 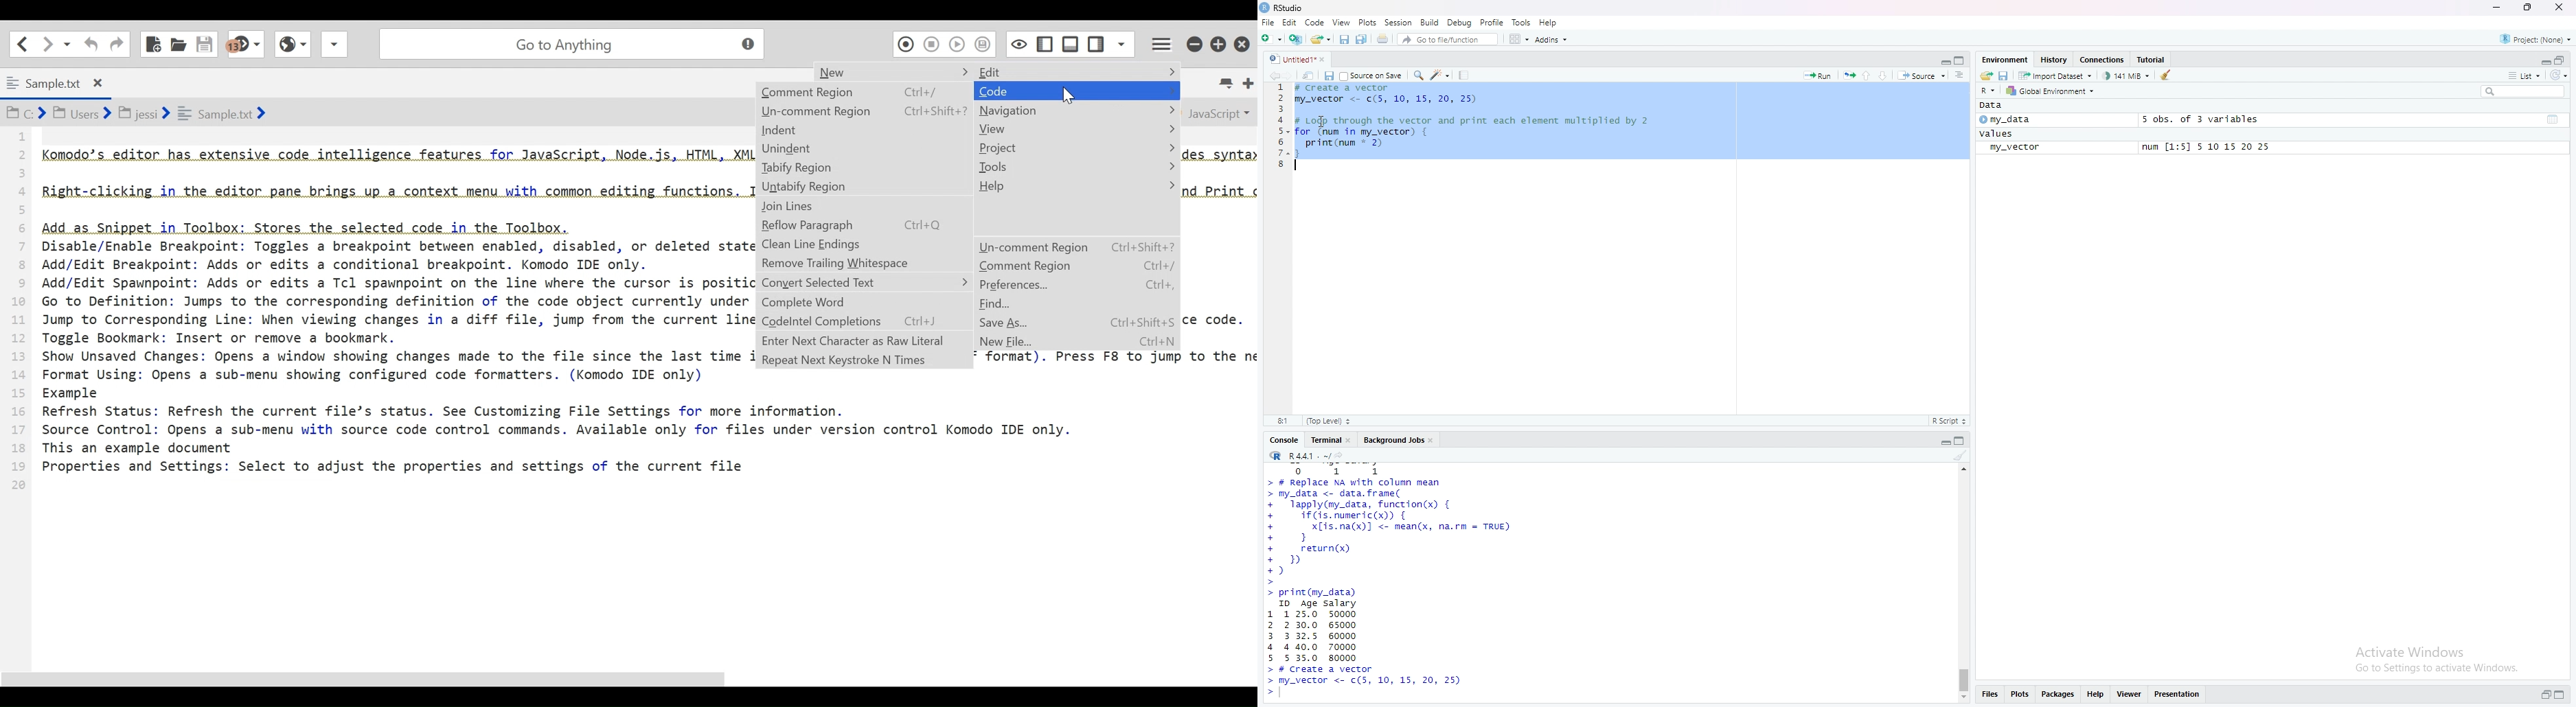 I want to click on Untabify Region, so click(x=864, y=187).